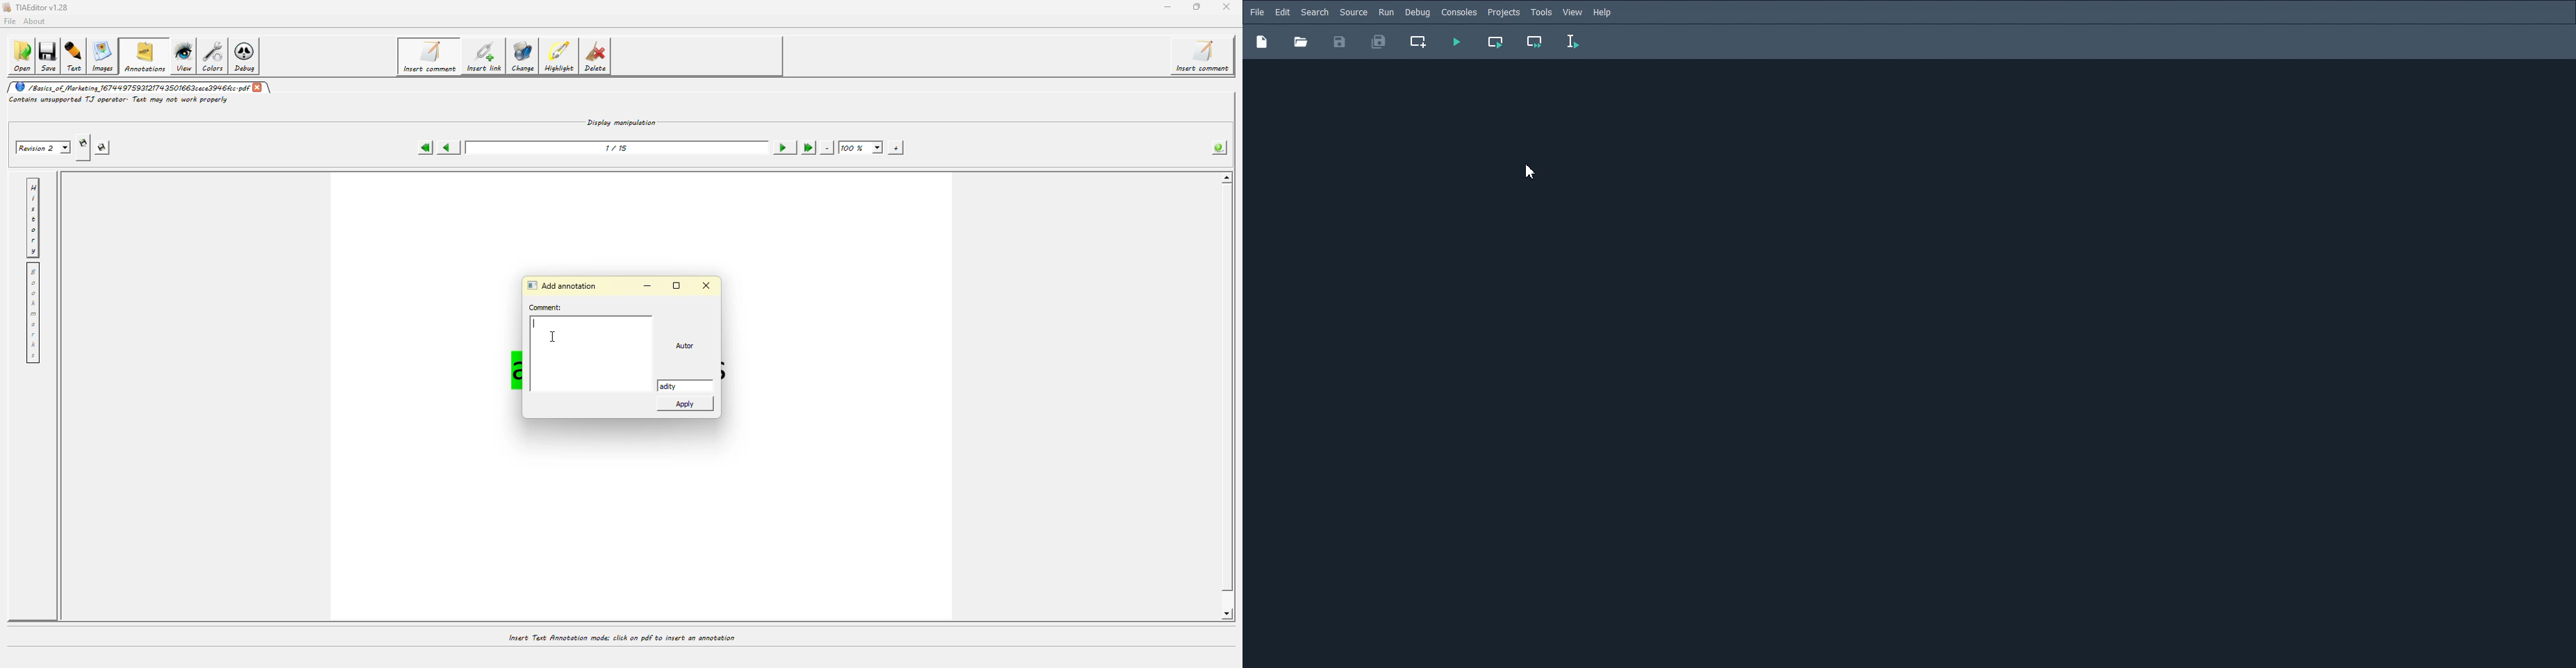  I want to click on Run, so click(1386, 12).